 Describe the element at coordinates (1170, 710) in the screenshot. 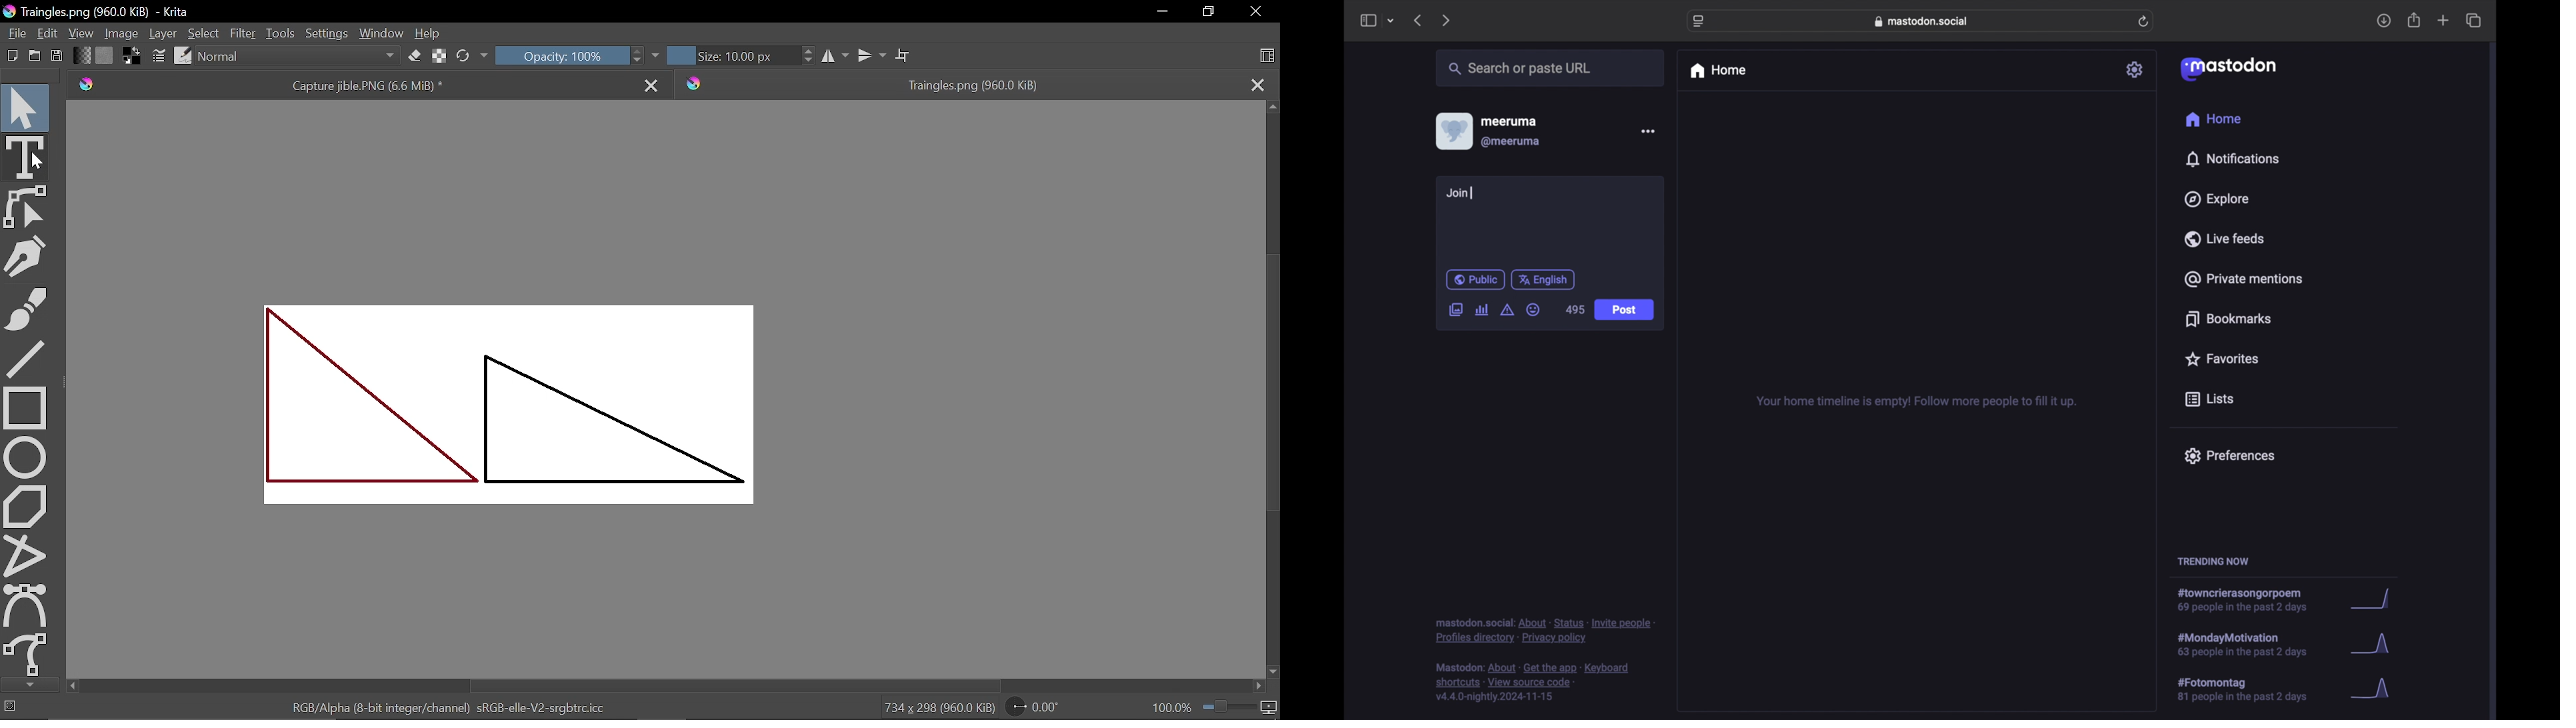

I see `100` at that location.